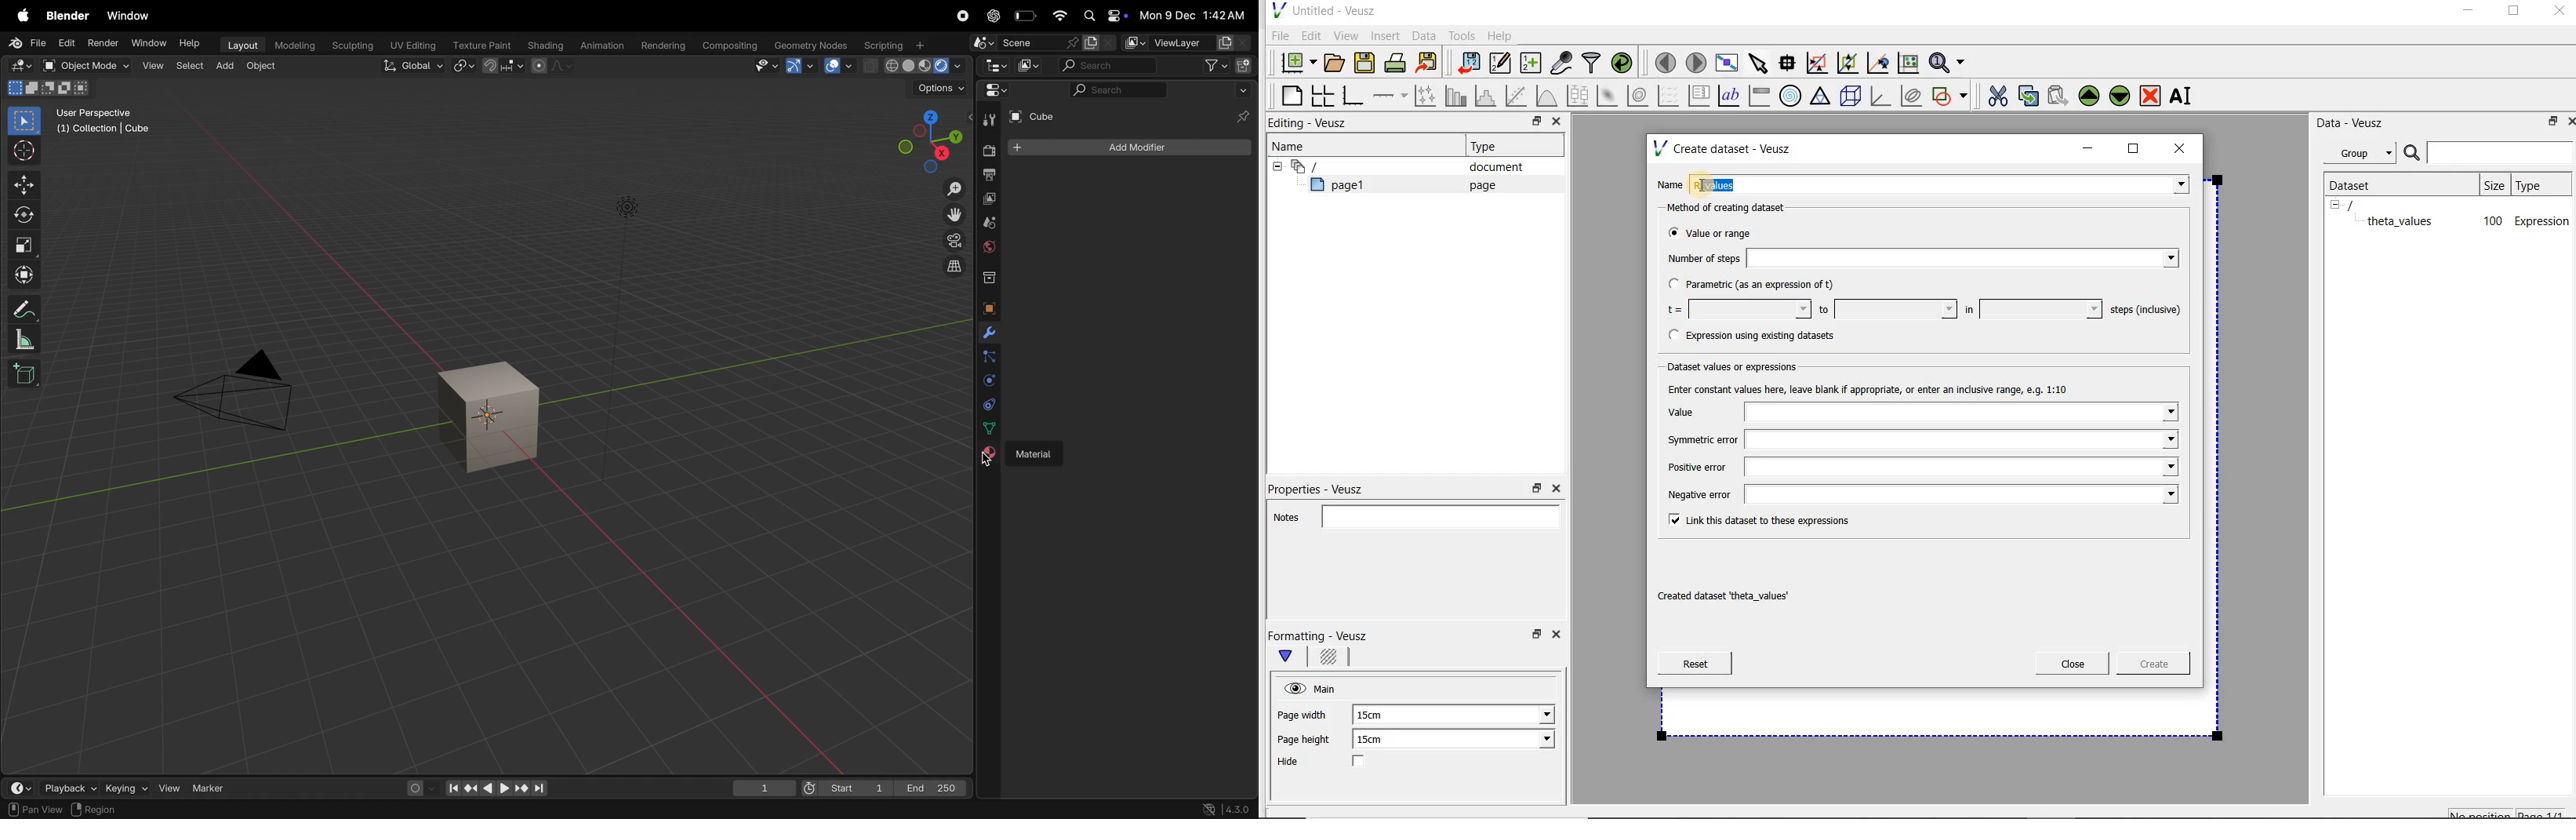  I want to click on Data - Veusz, so click(2356, 122).